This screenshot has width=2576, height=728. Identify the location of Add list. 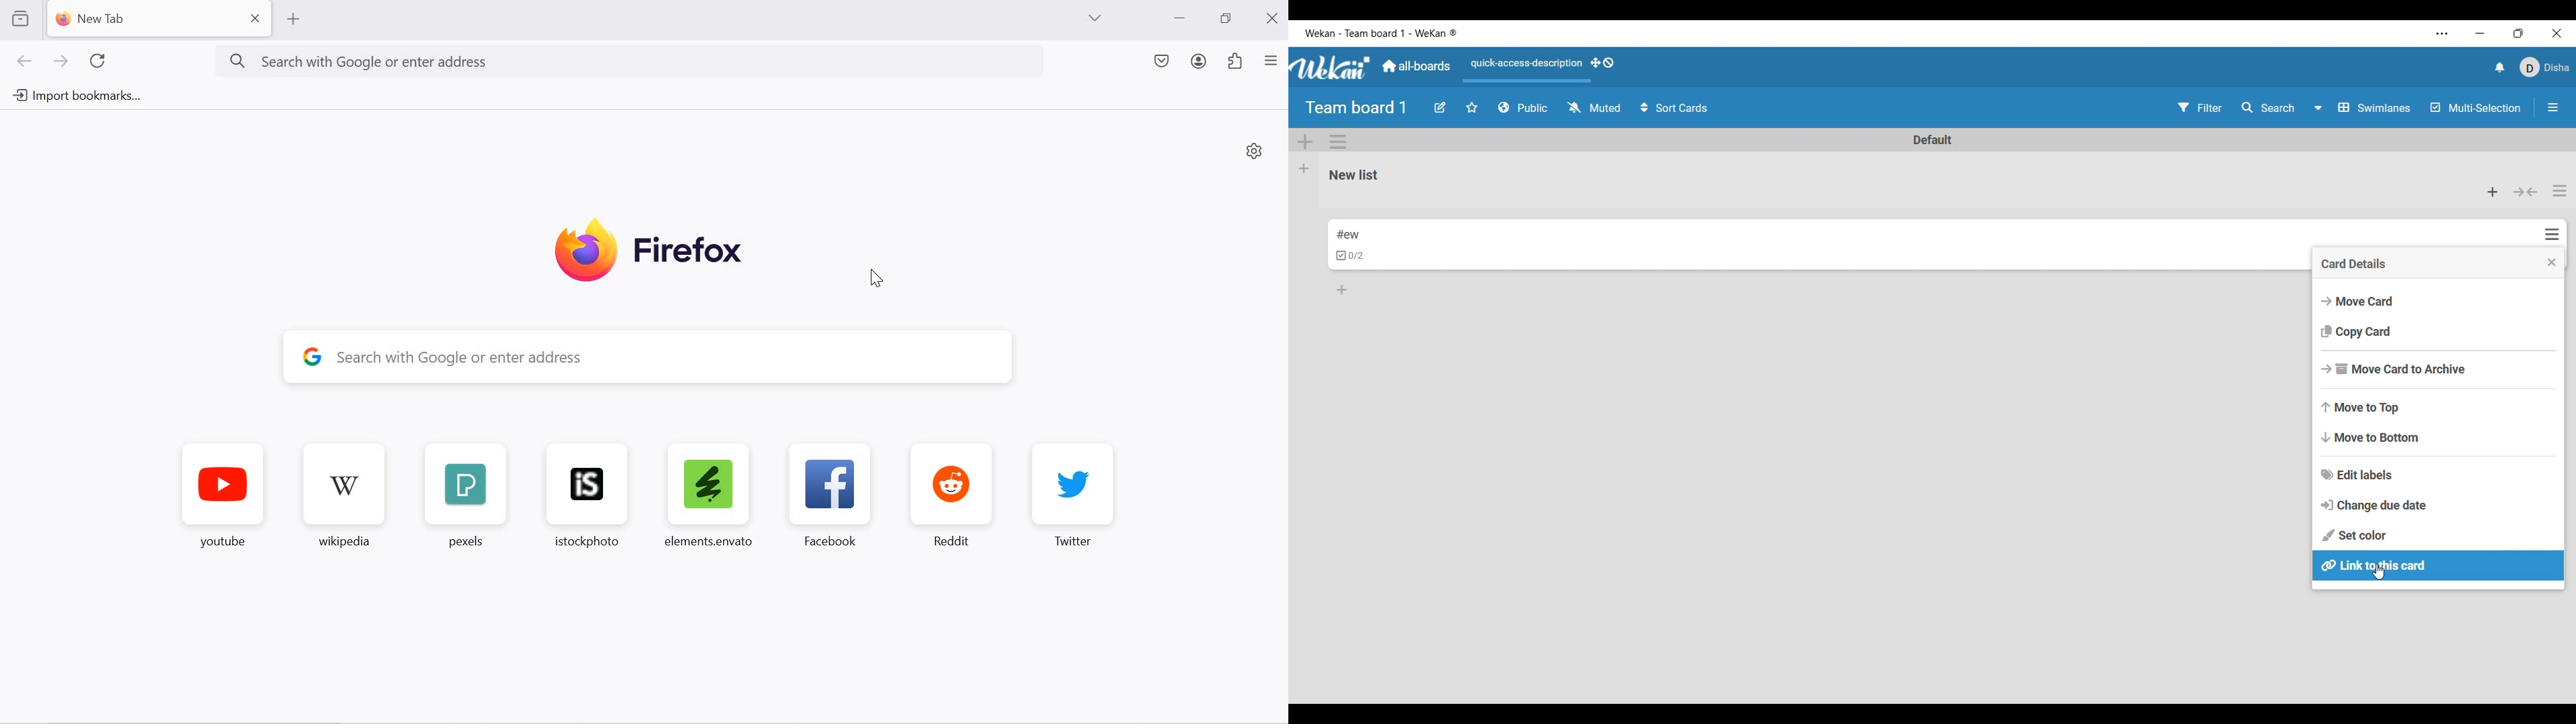
(1304, 169).